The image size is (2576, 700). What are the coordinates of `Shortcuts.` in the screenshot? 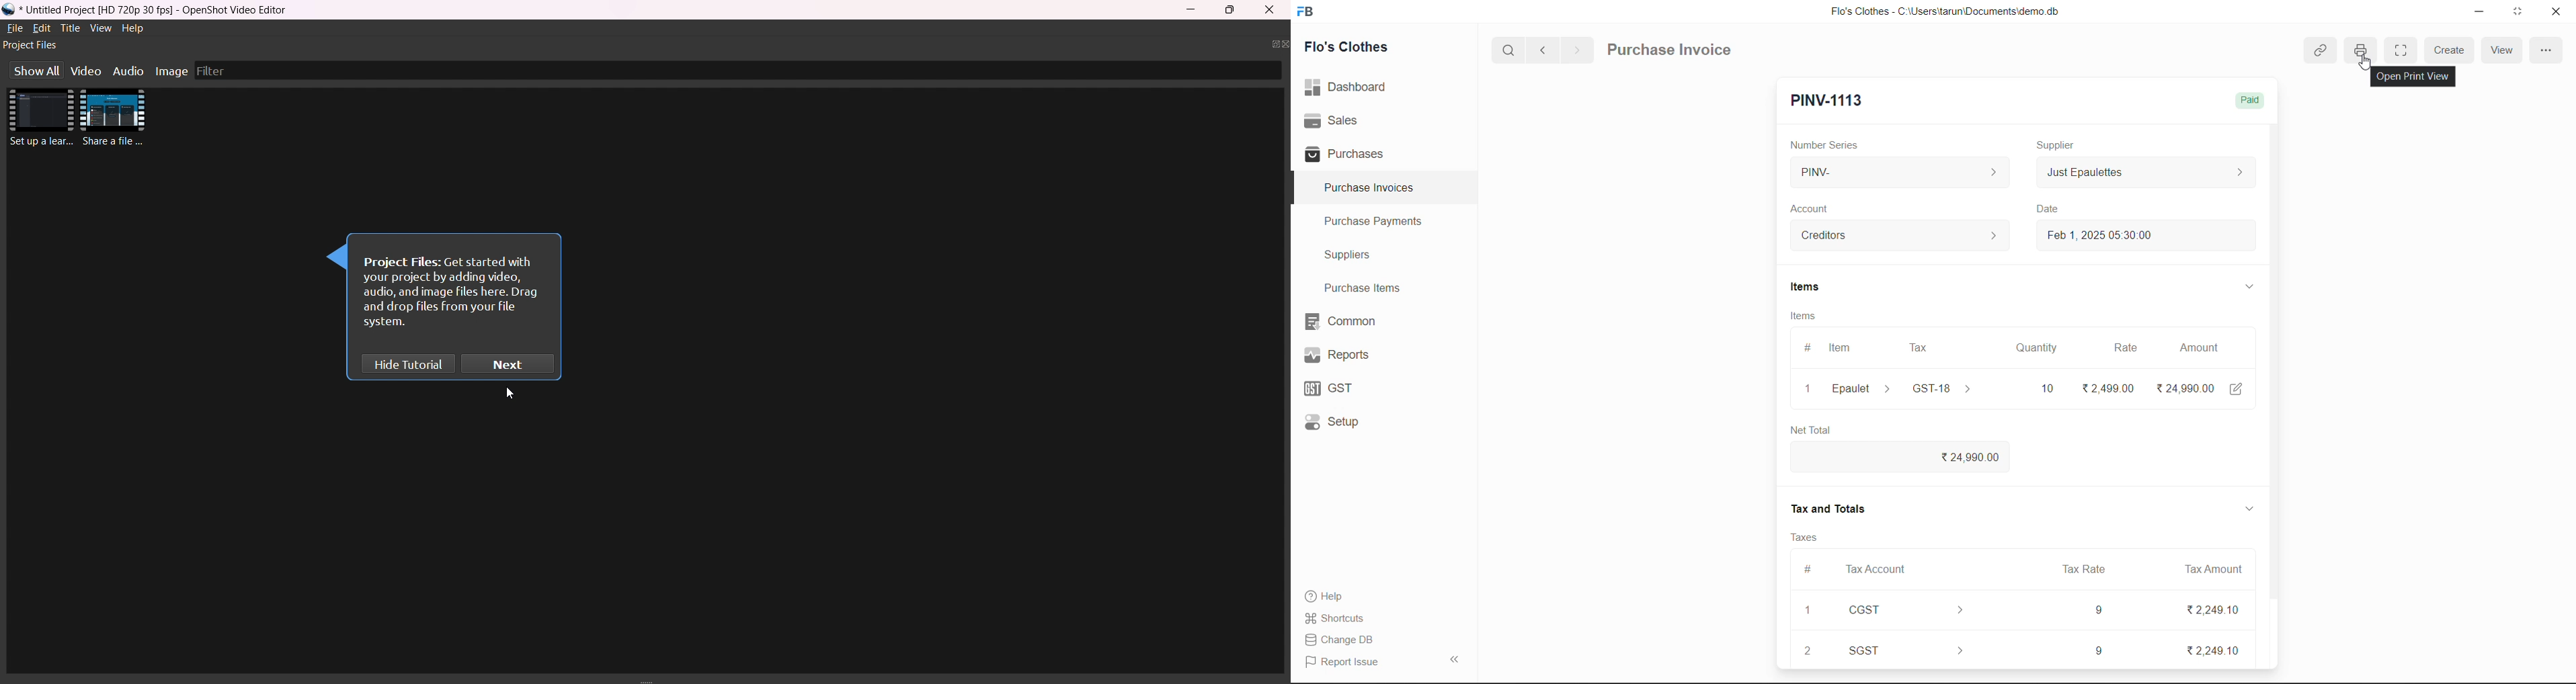 It's located at (1339, 617).